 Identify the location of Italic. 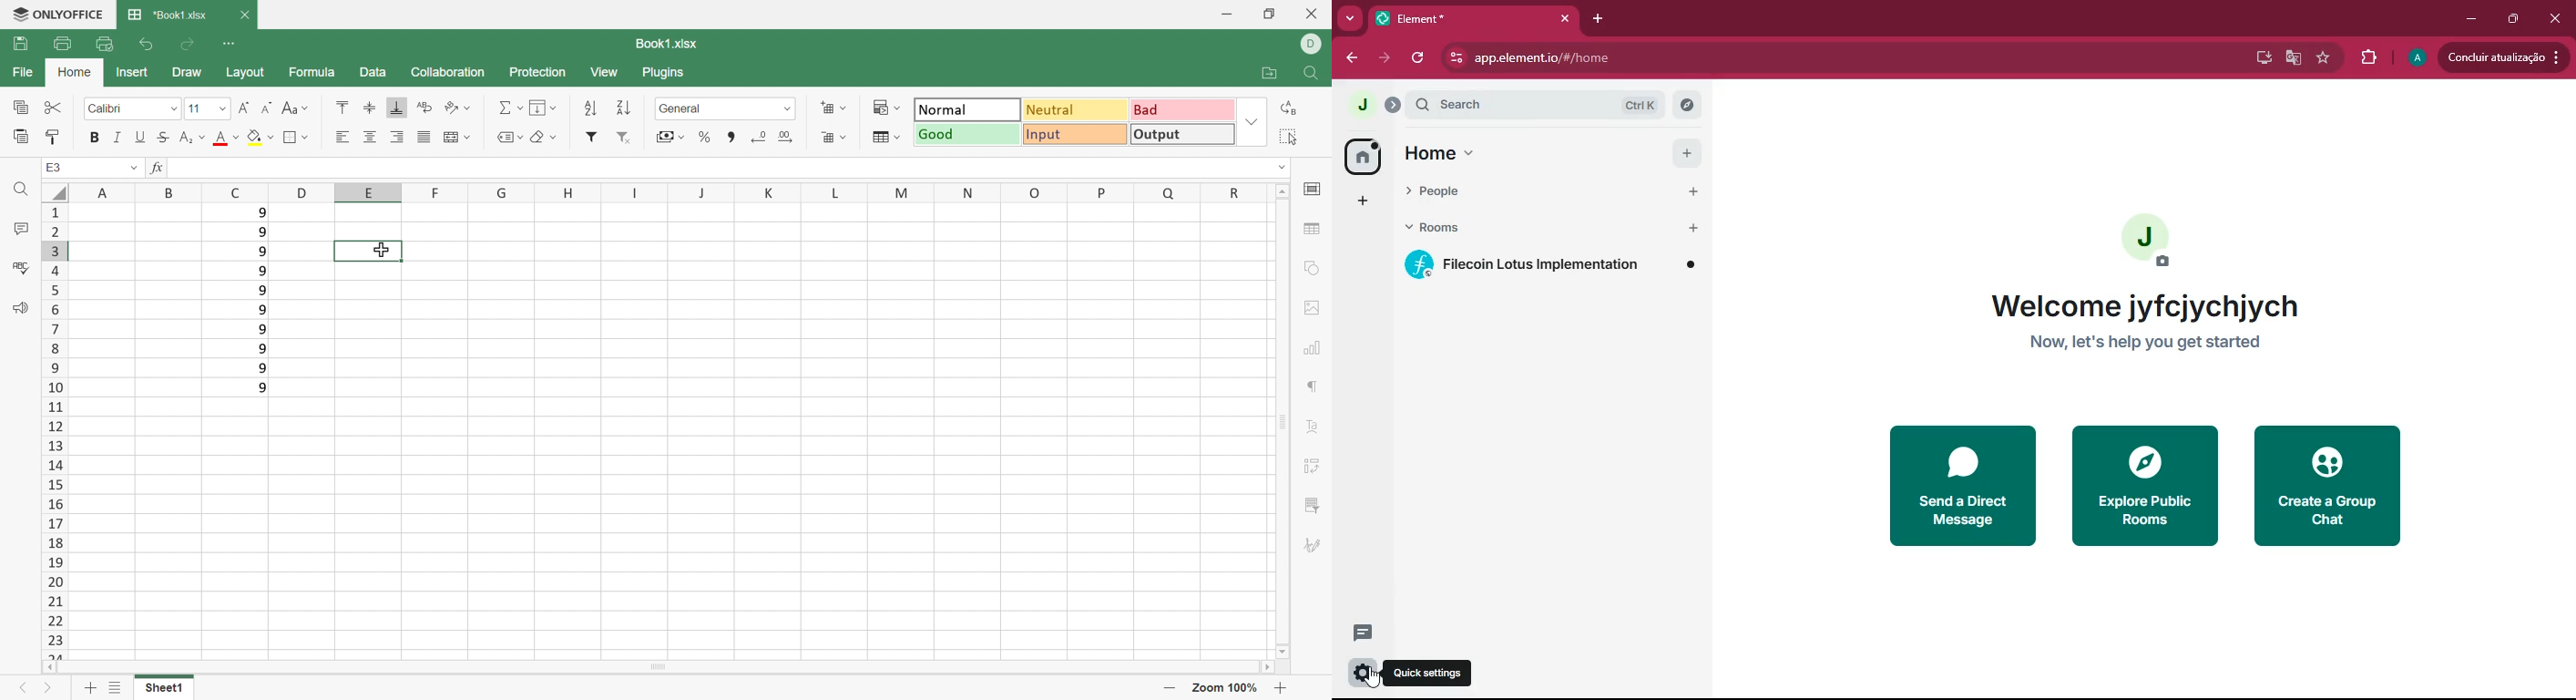
(121, 138).